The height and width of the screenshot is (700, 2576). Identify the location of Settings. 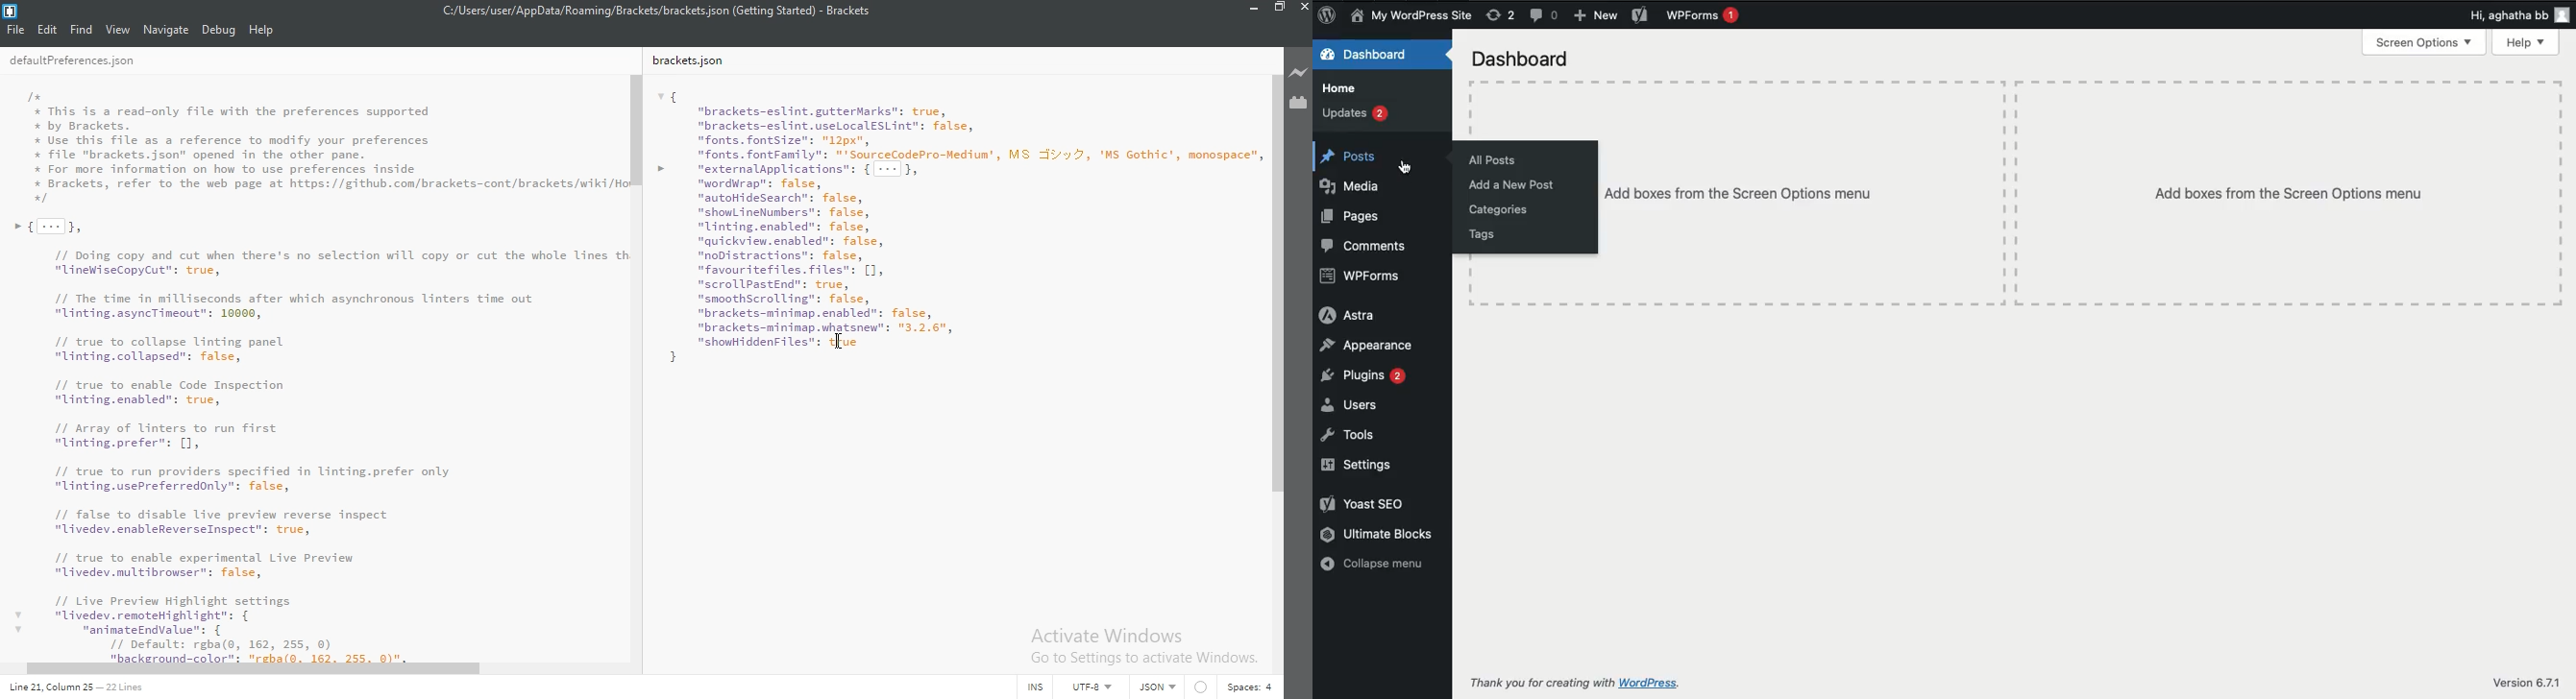
(1363, 465).